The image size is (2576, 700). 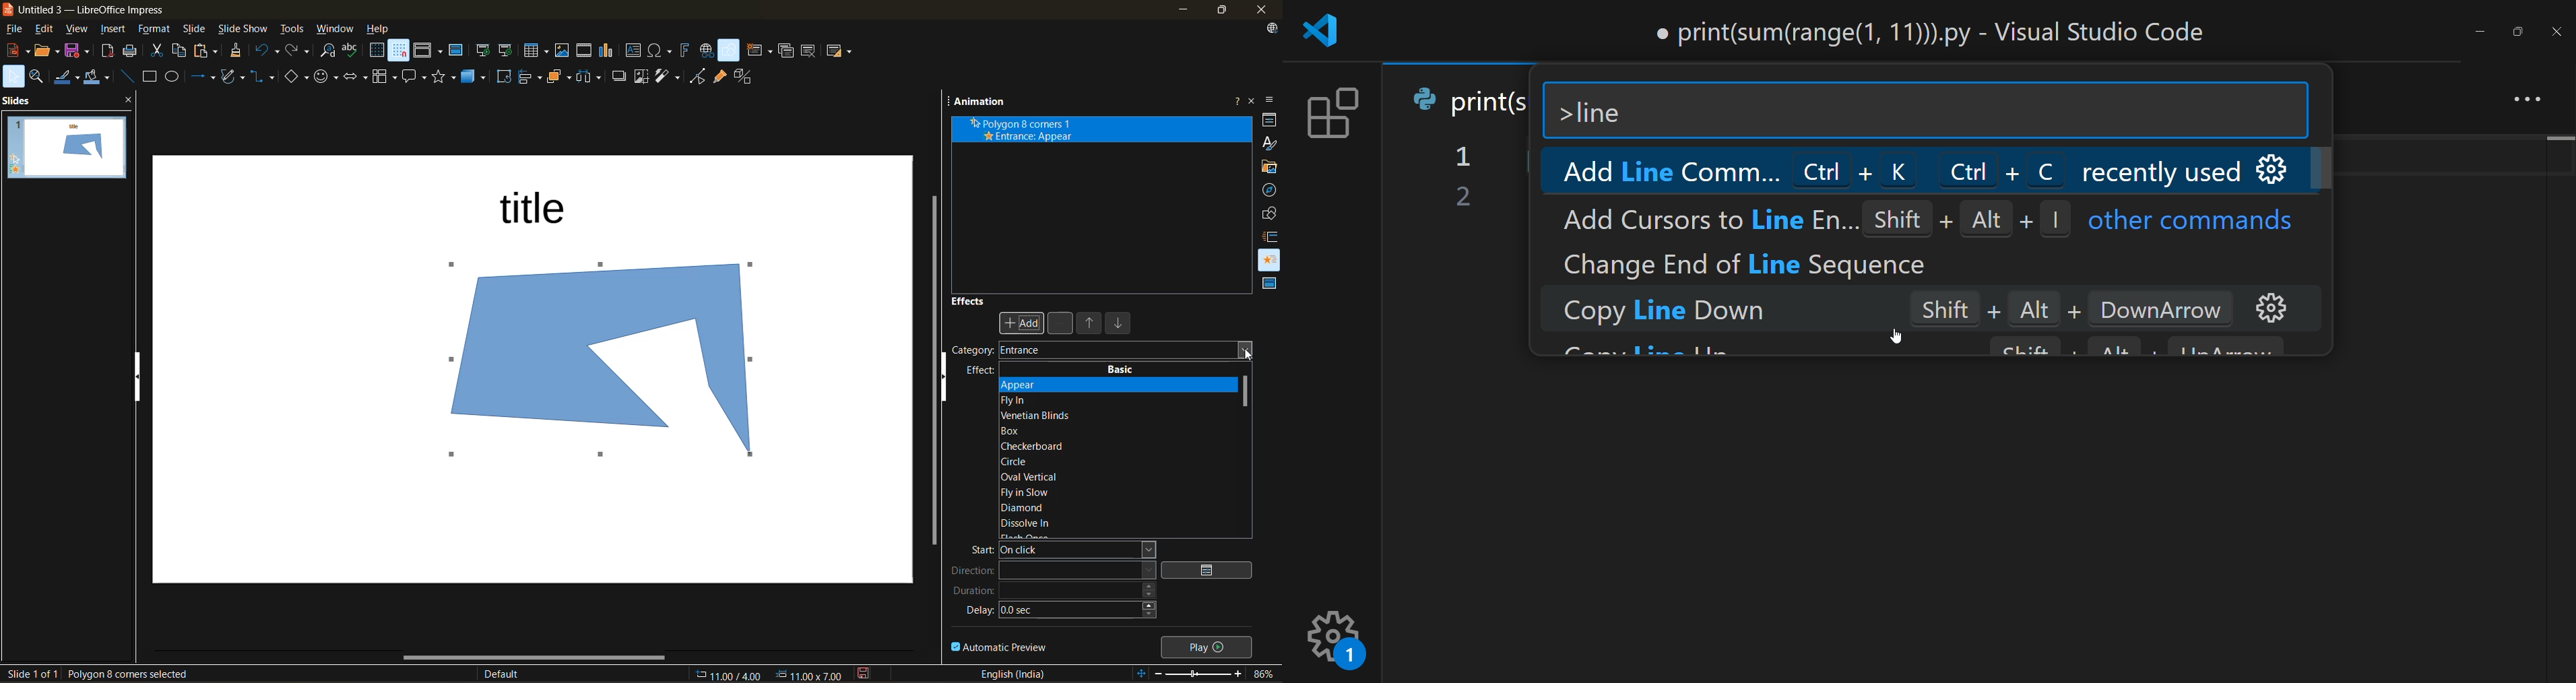 I want to click on minimize, so click(x=1181, y=11).